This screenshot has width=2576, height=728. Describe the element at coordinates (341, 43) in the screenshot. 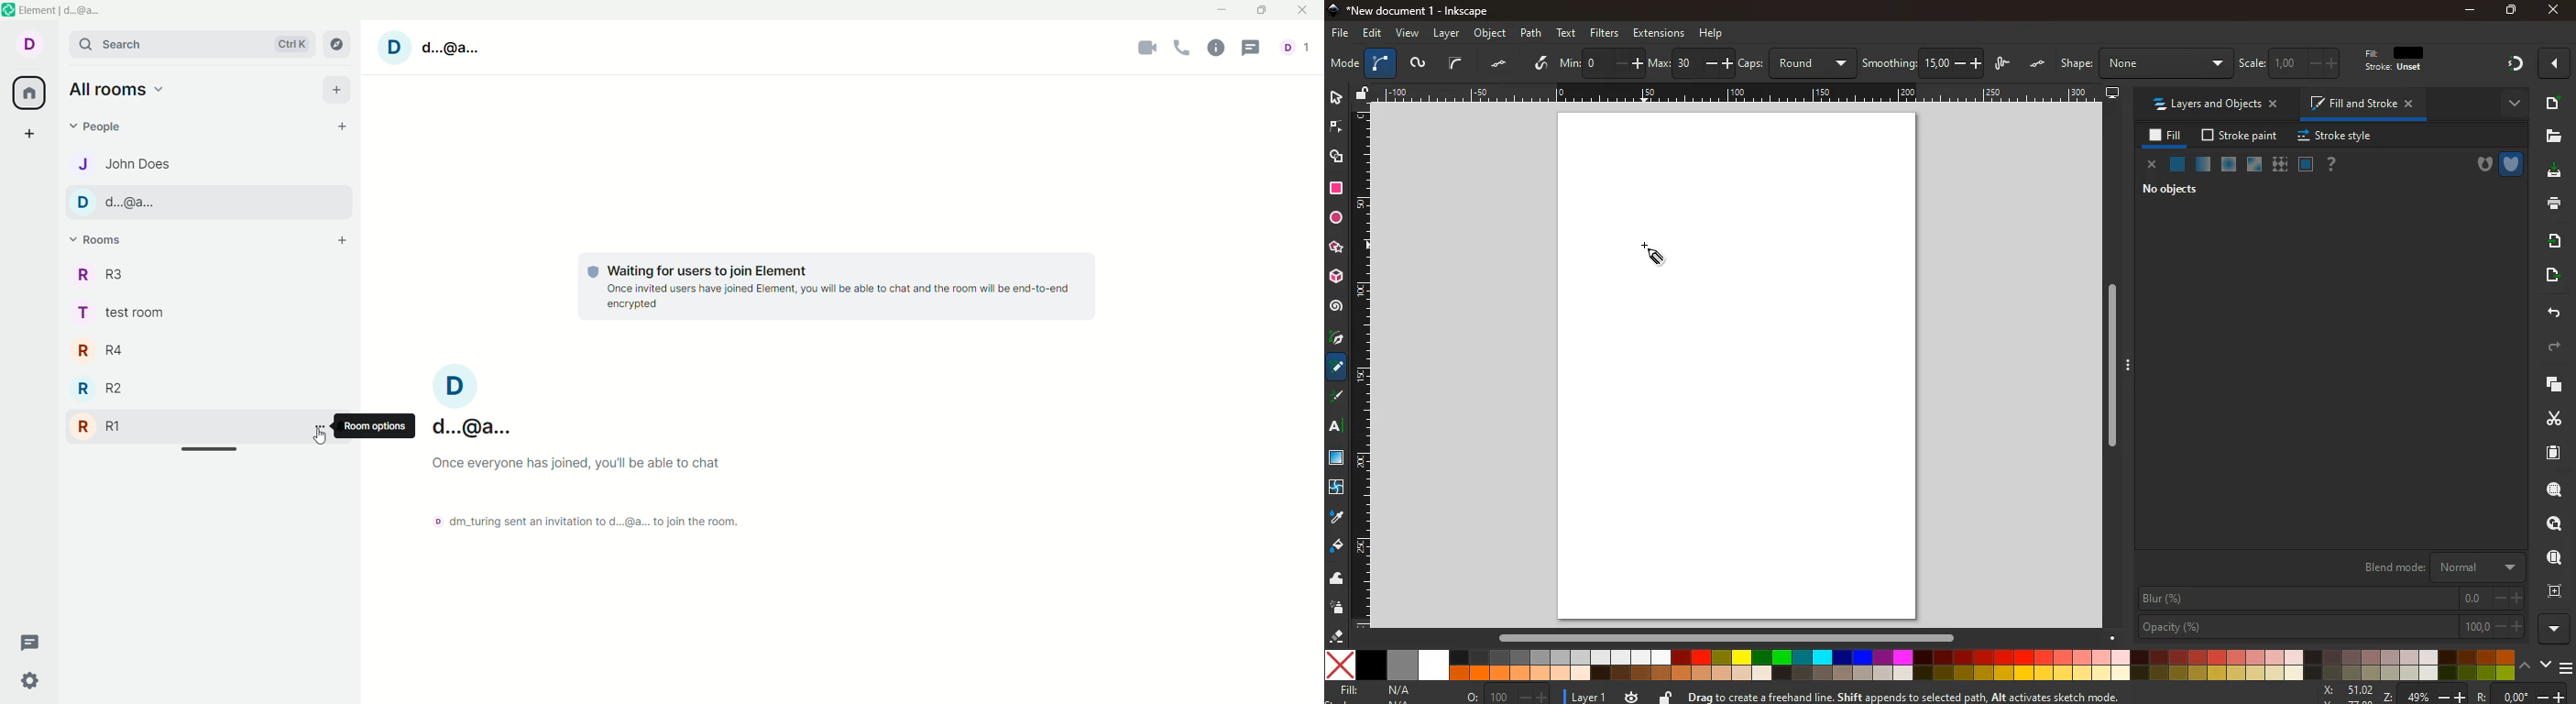

I see `explore rooms` at that location.